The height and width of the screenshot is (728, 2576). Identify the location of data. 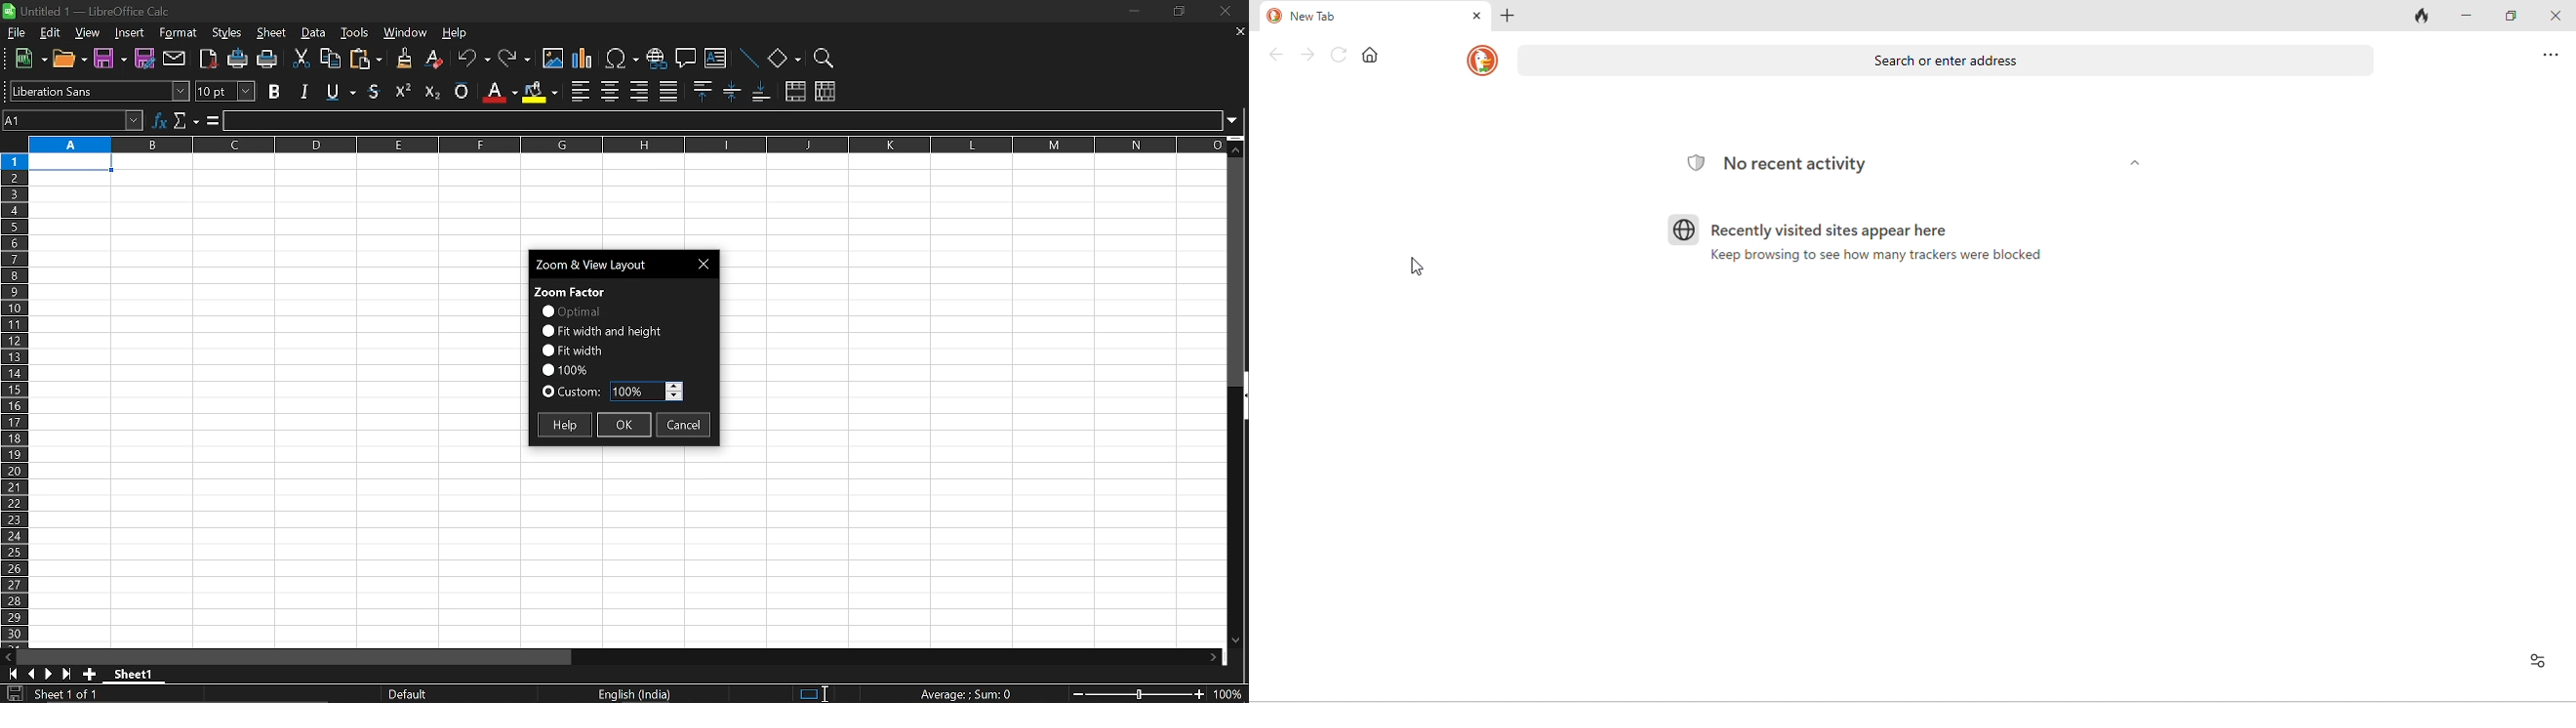
(314, 33).